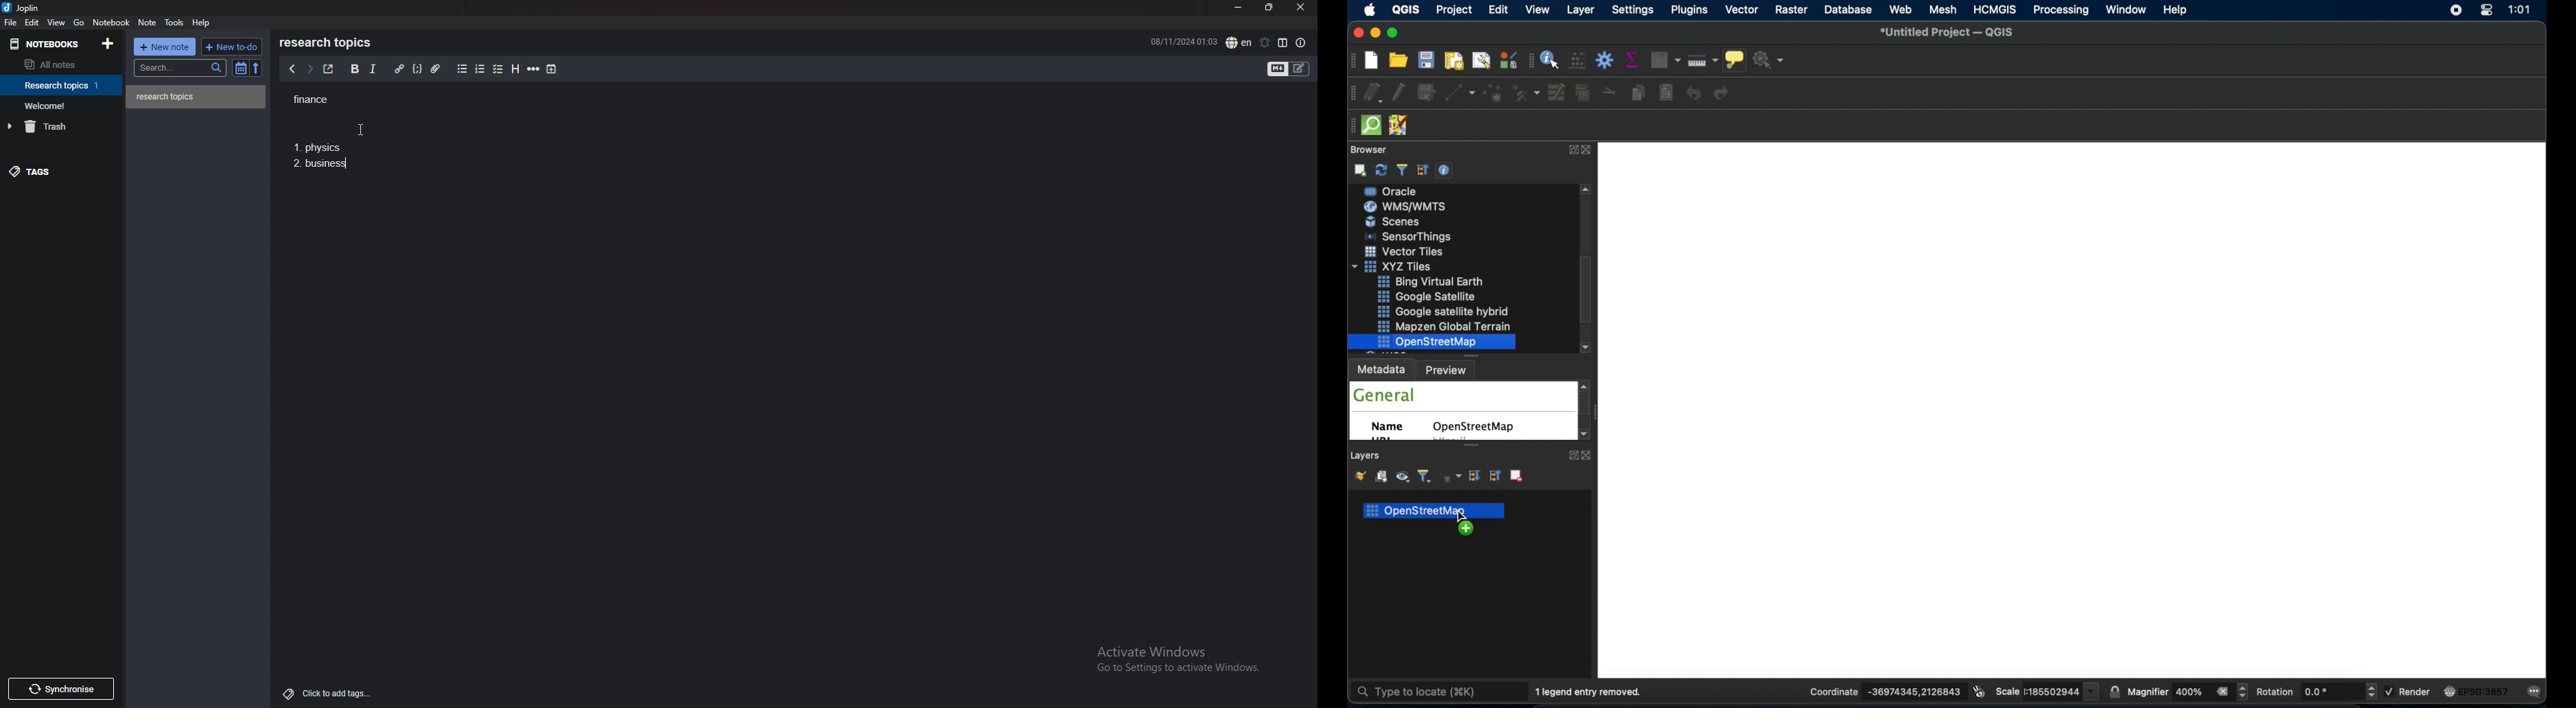 The image size is (2576, 728). I want to click on scale, so click(2047, 691).